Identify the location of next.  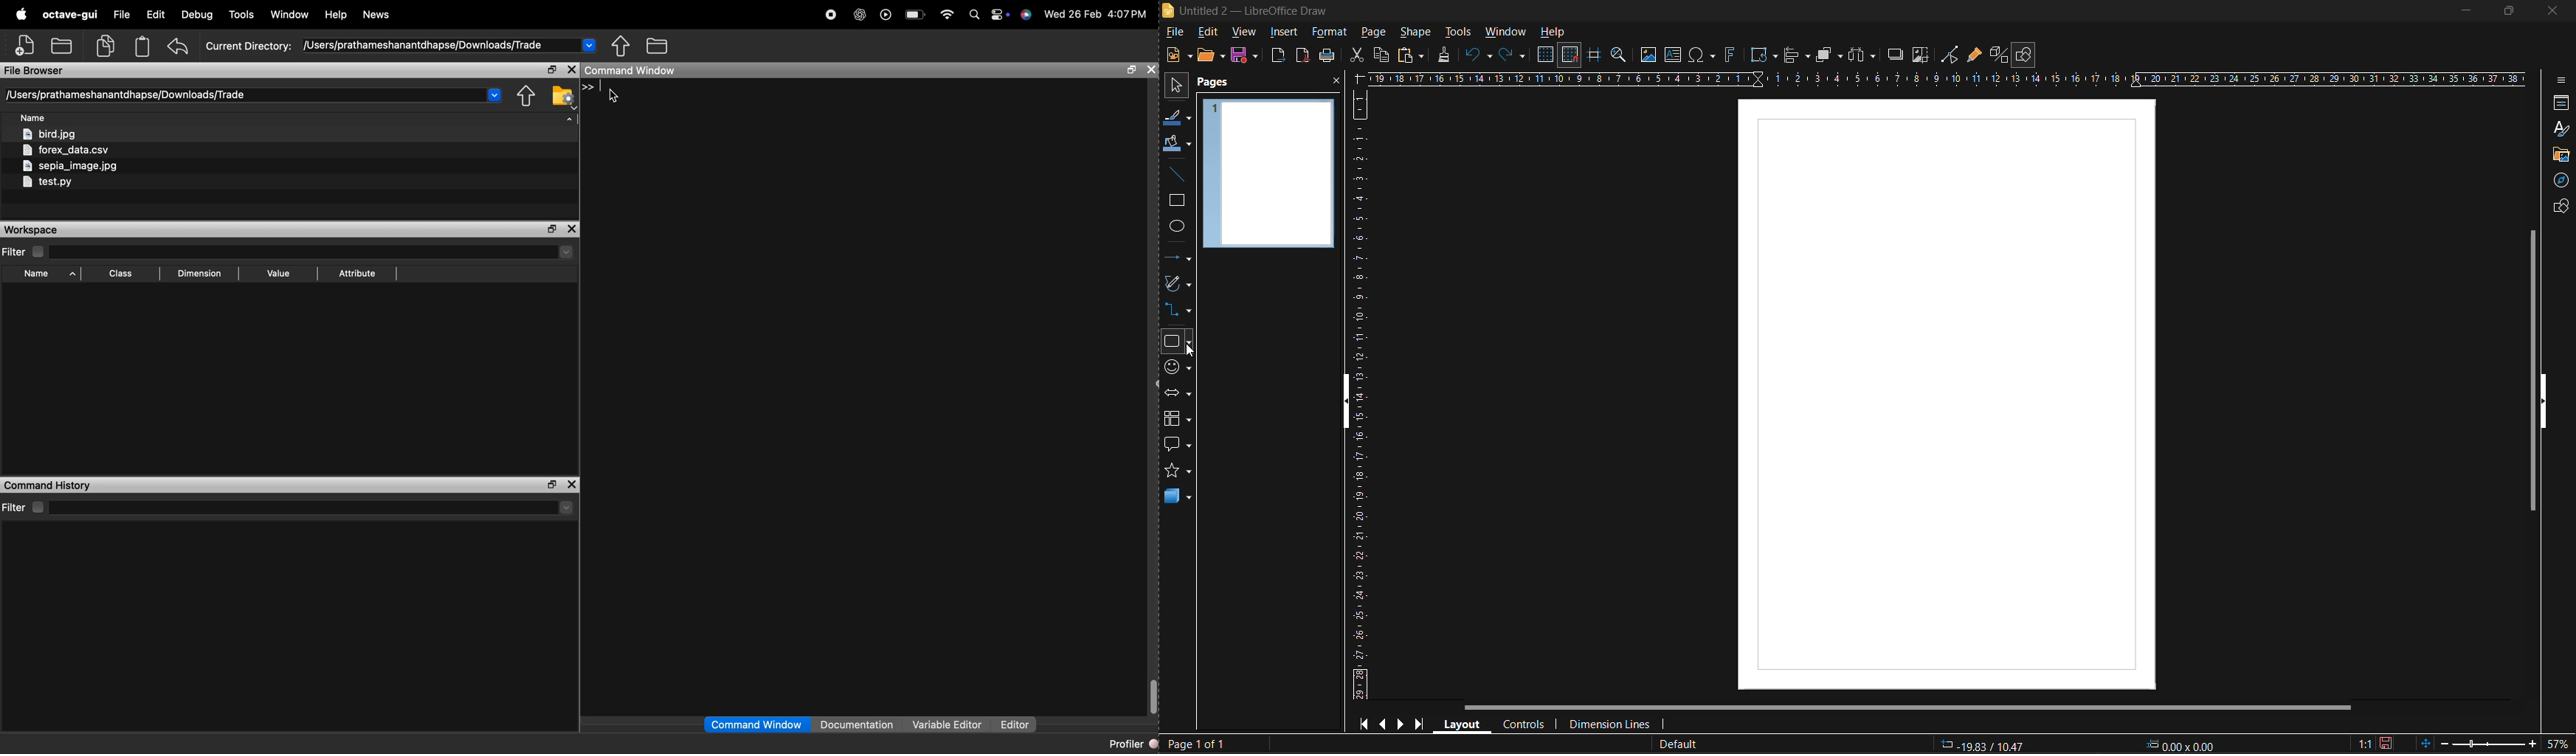
(1401, 723).